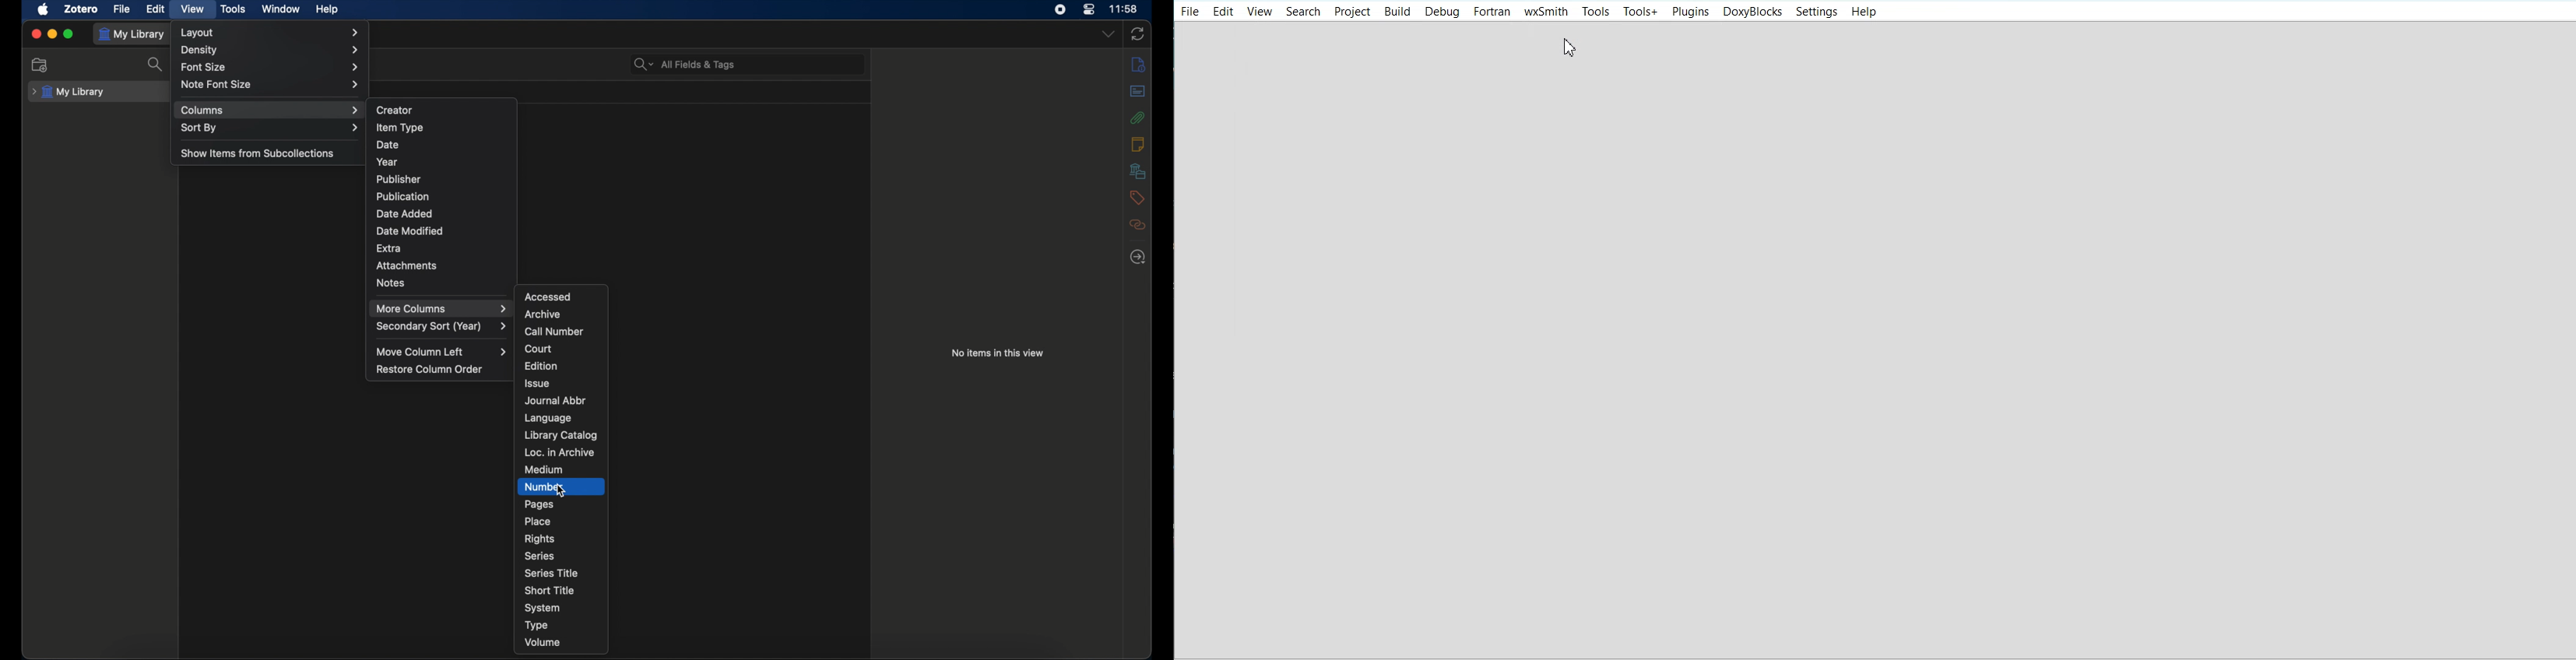 This screenshot has width=2576, height=672. Describe the element at coordinates (441, 352) in the screenshot. I see `move column left` at that location.